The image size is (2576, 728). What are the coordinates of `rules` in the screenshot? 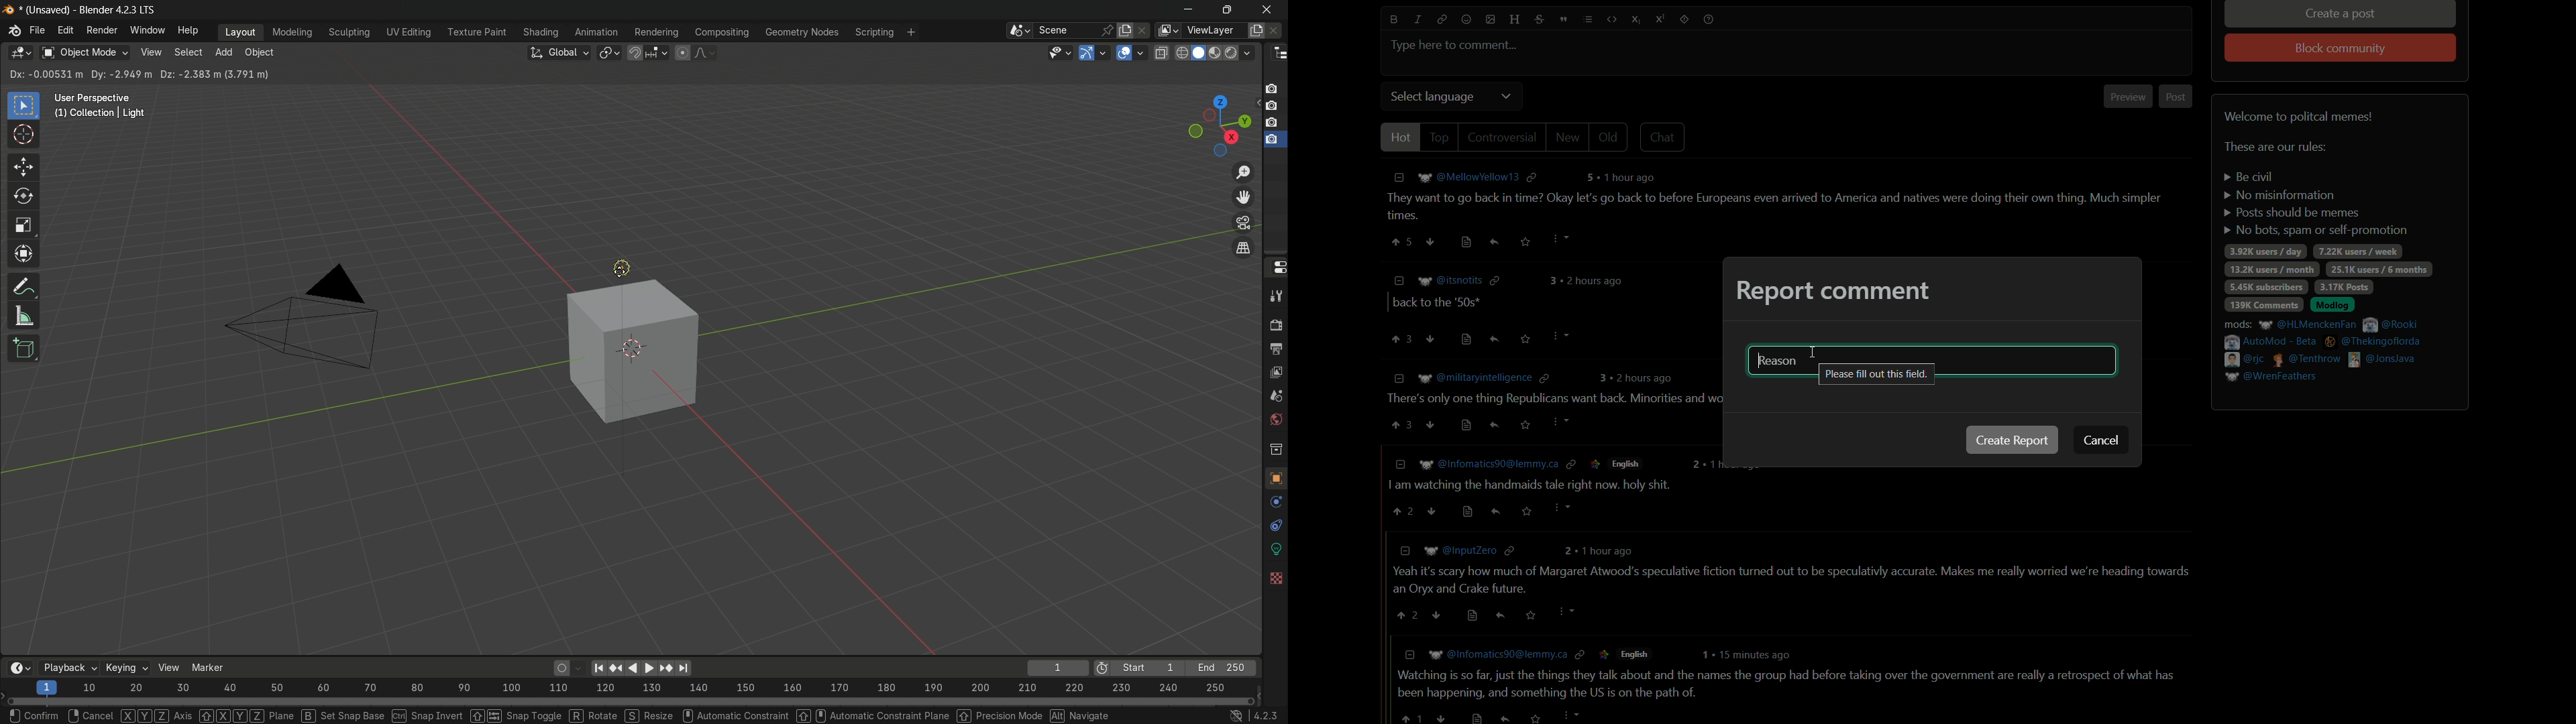 It's located at (2315, 205).